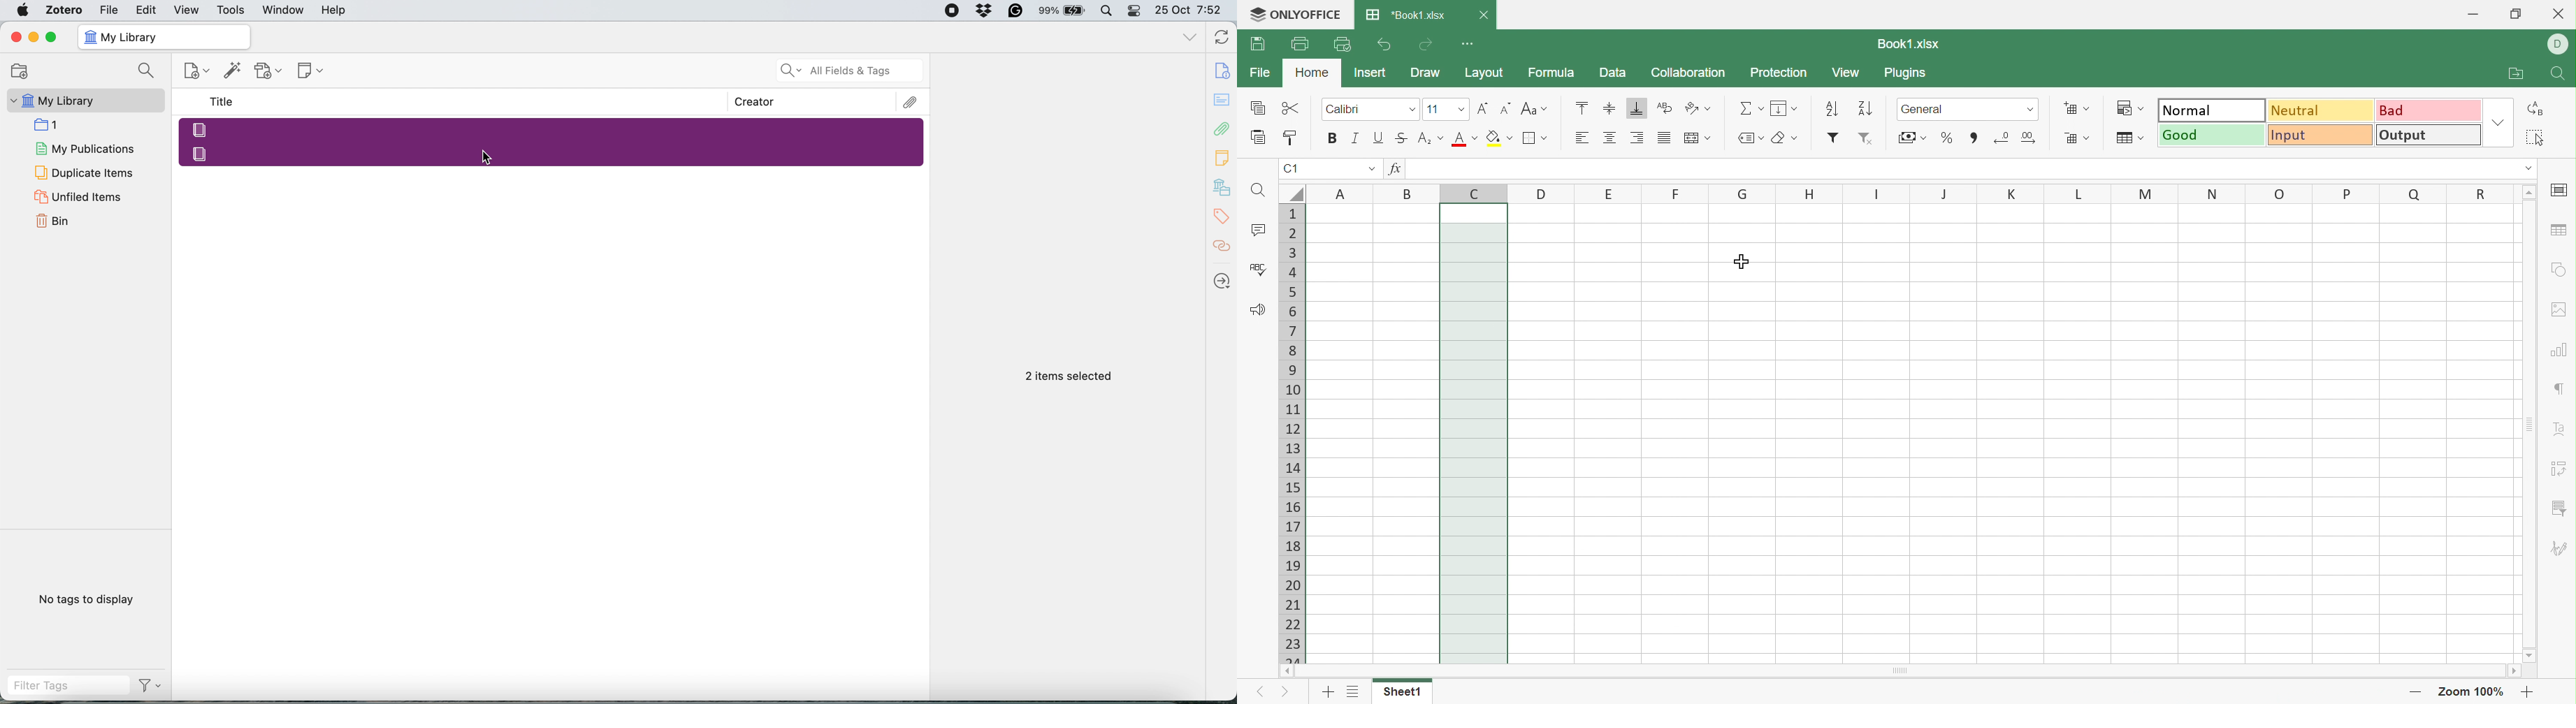 This screenshot has height=728, width=2576. I want to click on Cursor, so click(1742, 260).